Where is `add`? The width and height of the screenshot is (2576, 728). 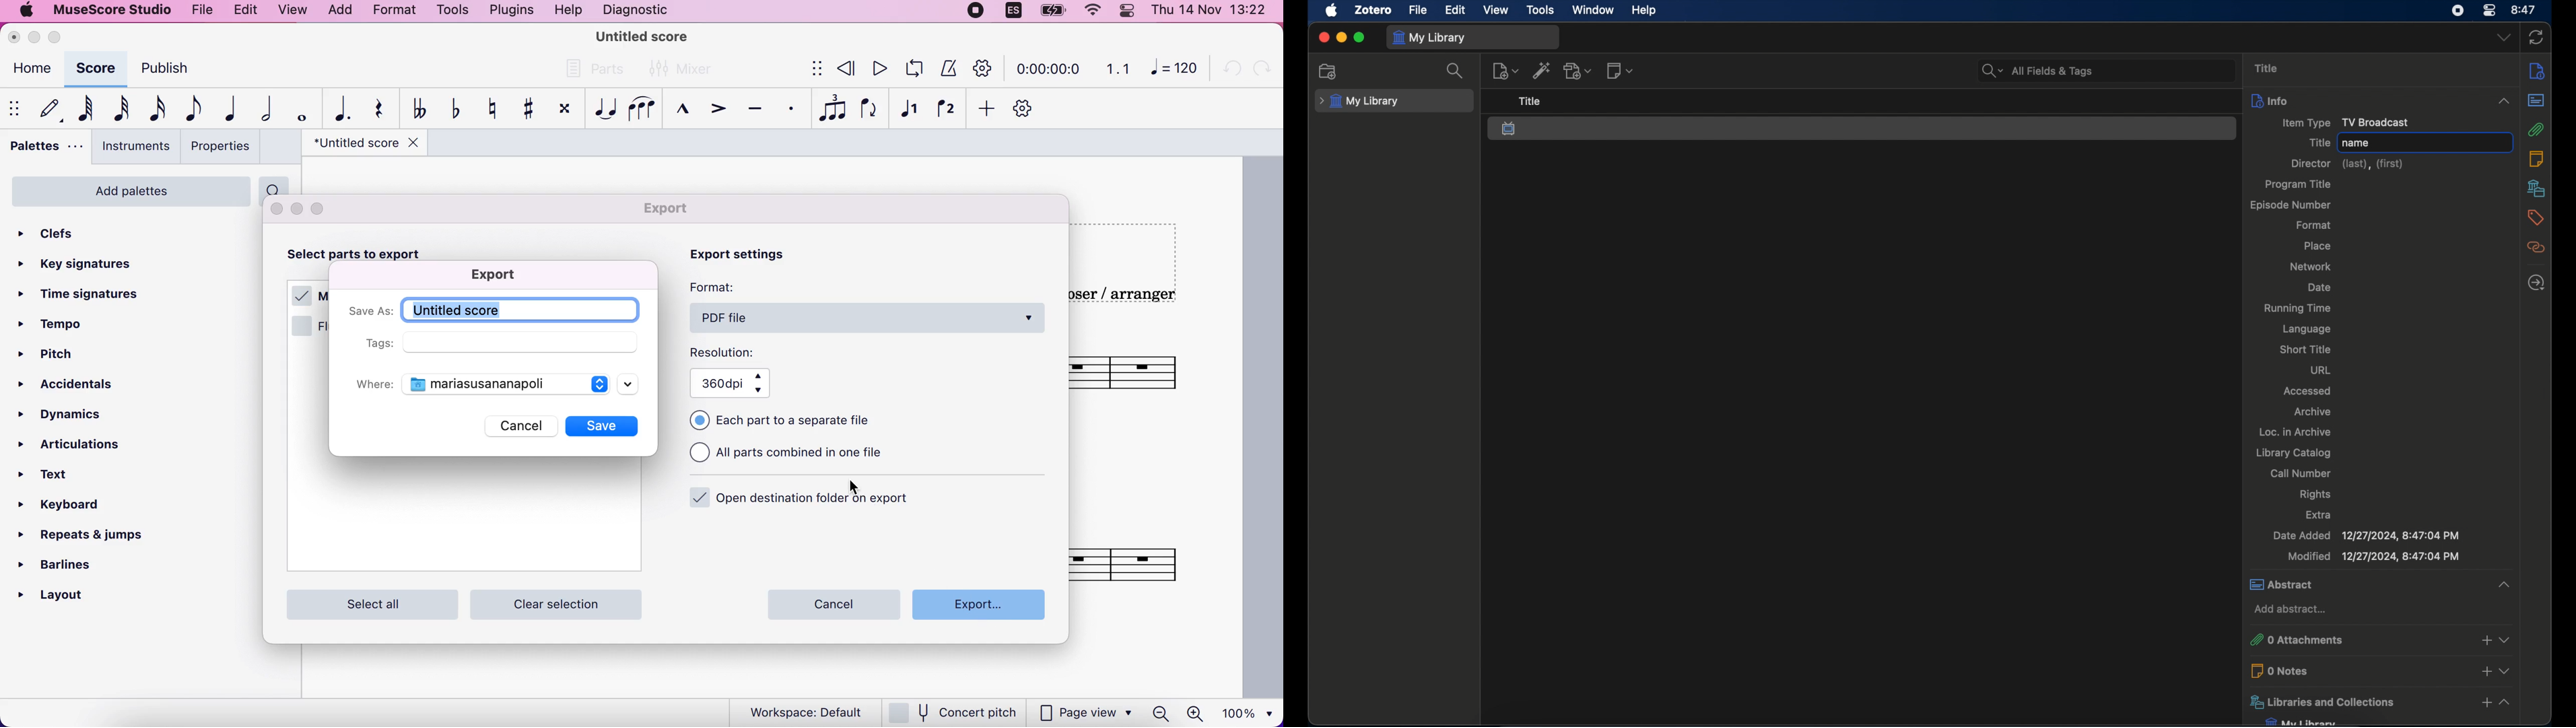
add is located at coordinates (345, 12).